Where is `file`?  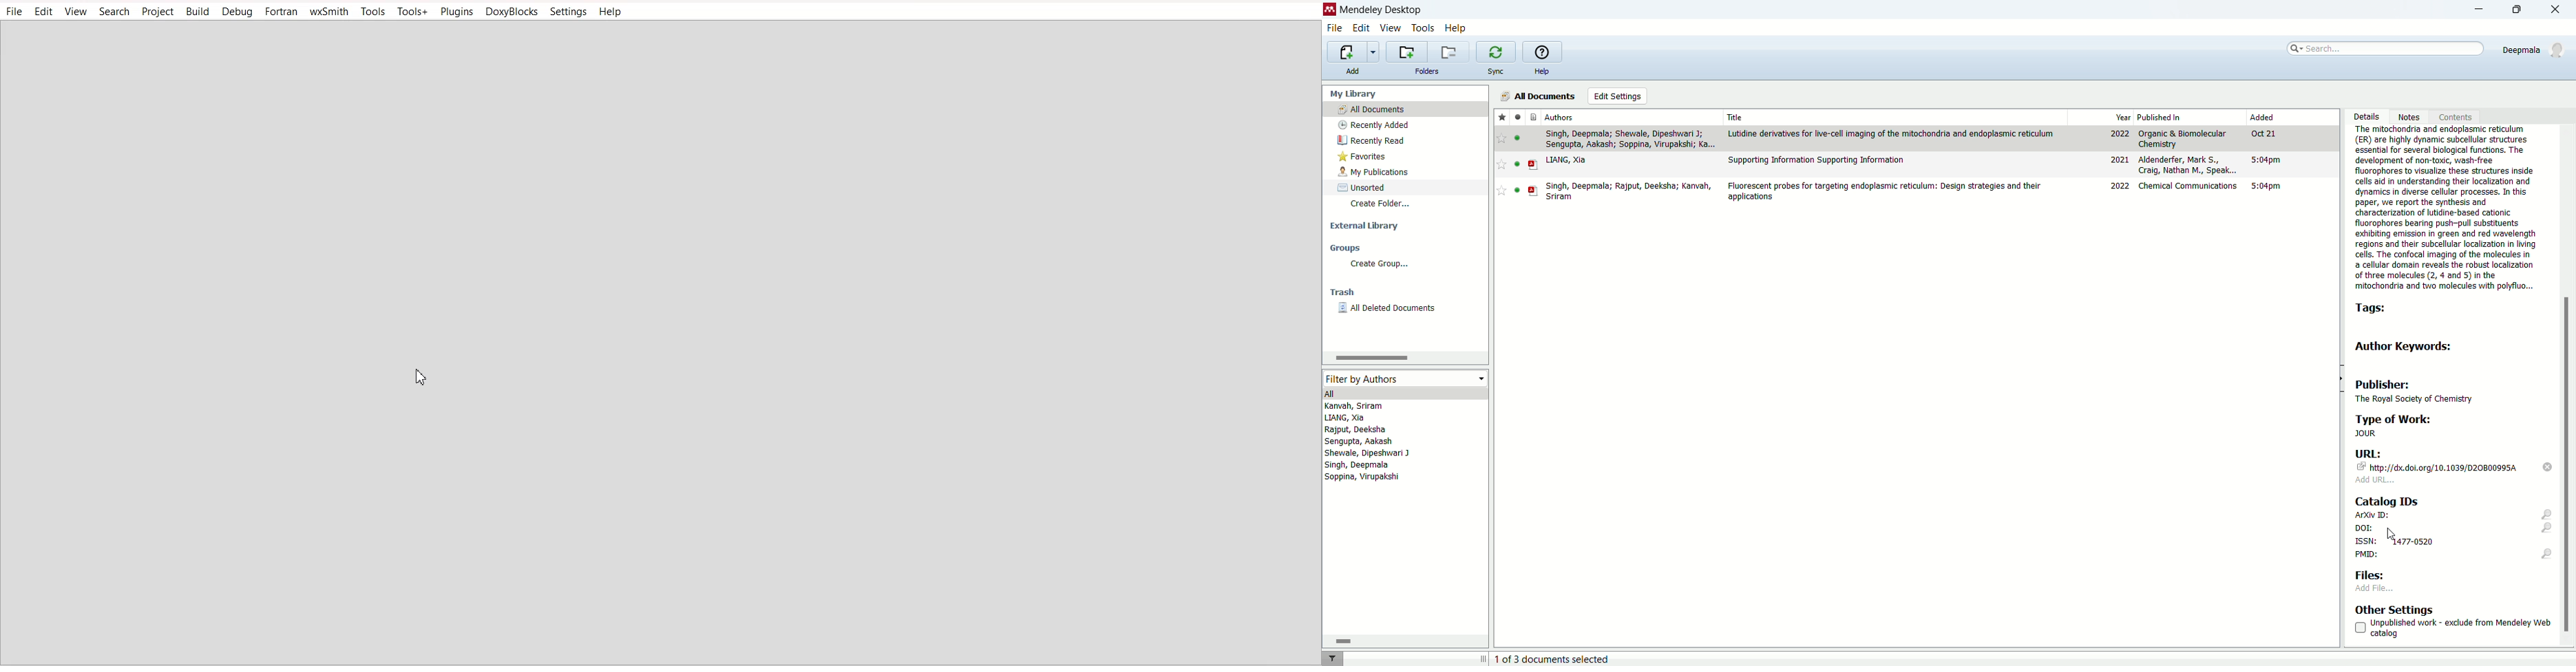 file is located at coordinates (1335, 29).